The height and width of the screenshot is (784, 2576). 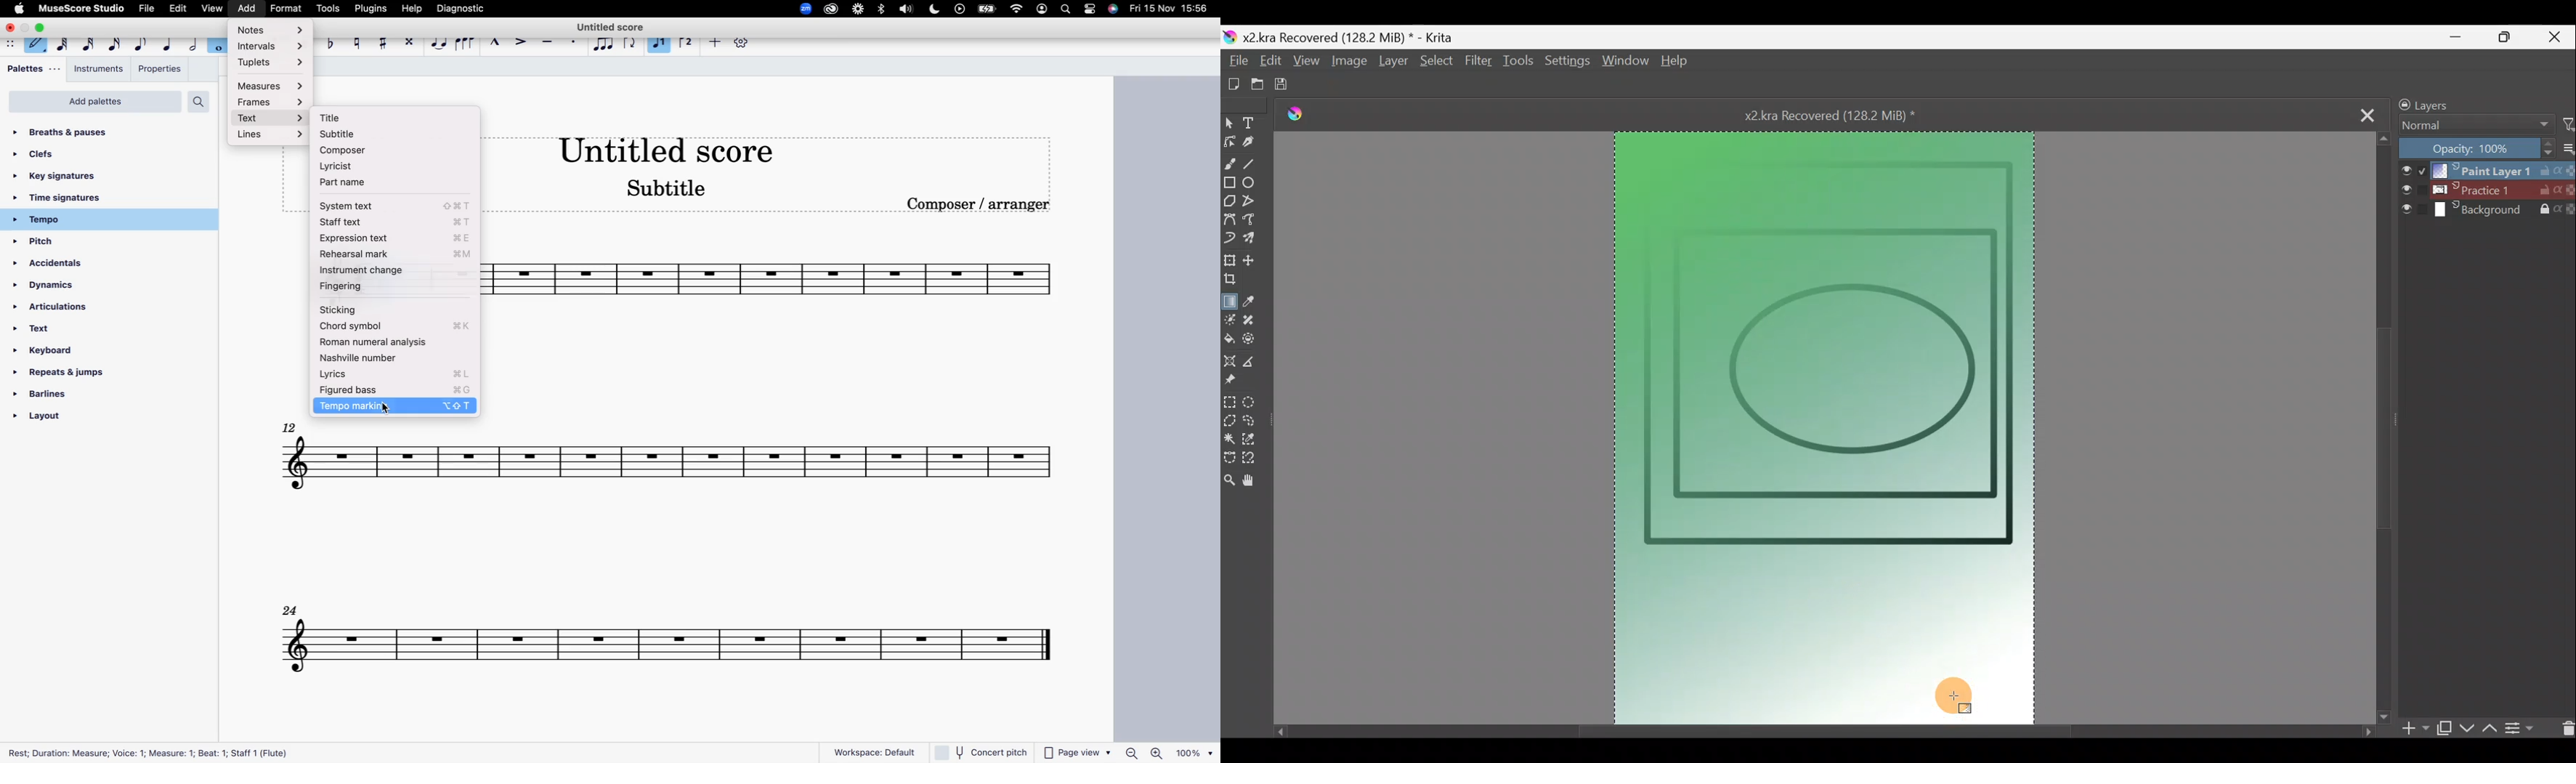 I want to click on play, so click(x=960, y=10).